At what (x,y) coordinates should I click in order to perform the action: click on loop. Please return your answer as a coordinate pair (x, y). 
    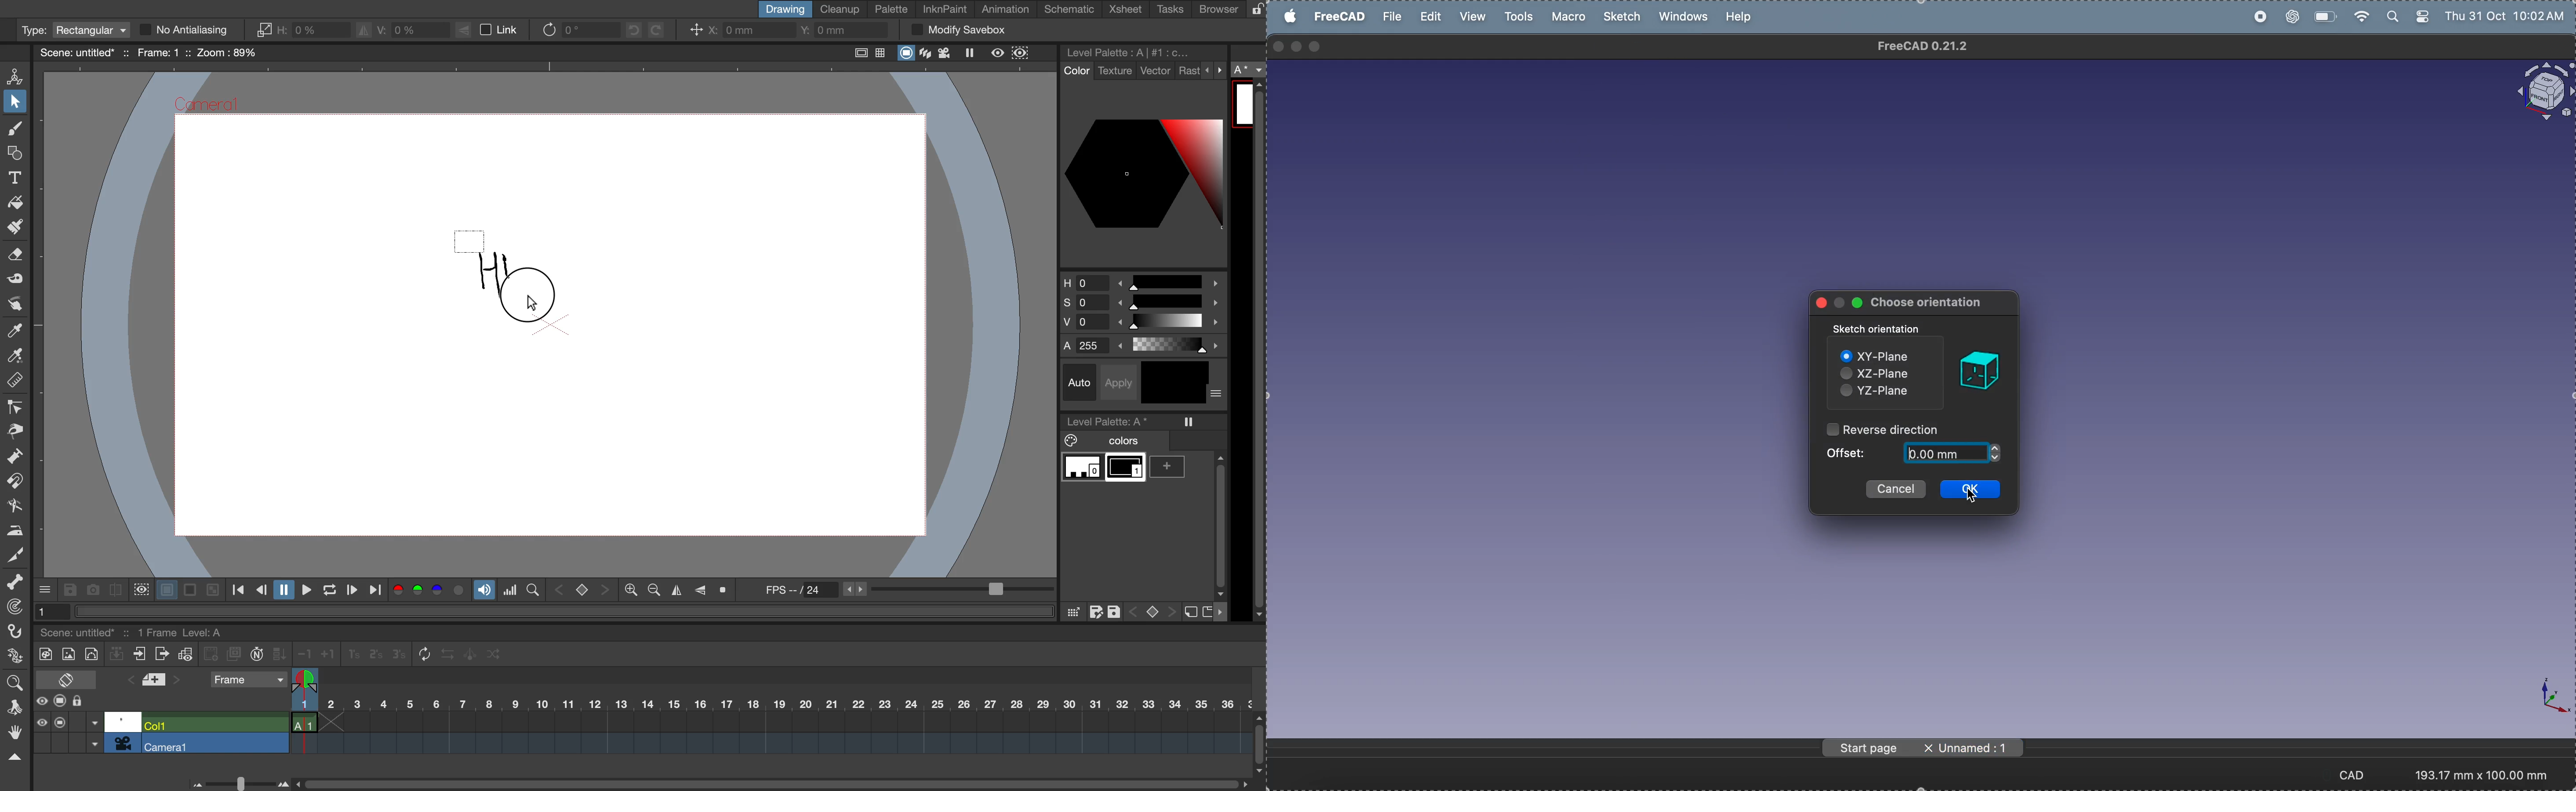
    Looking at the image, I should click on (325, 591).